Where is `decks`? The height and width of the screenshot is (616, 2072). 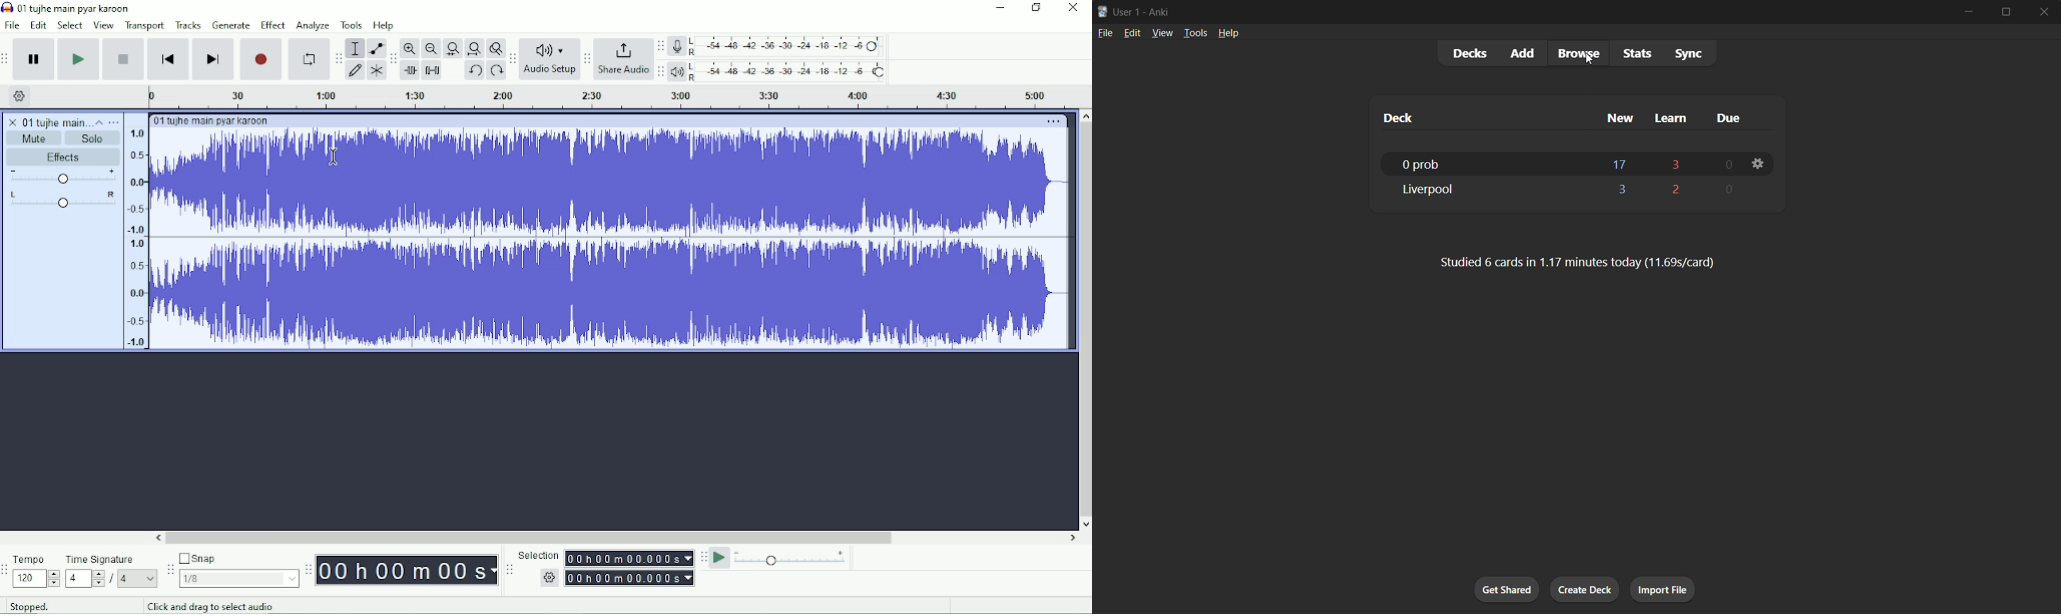 decks is located at coordinates (1469, 52).